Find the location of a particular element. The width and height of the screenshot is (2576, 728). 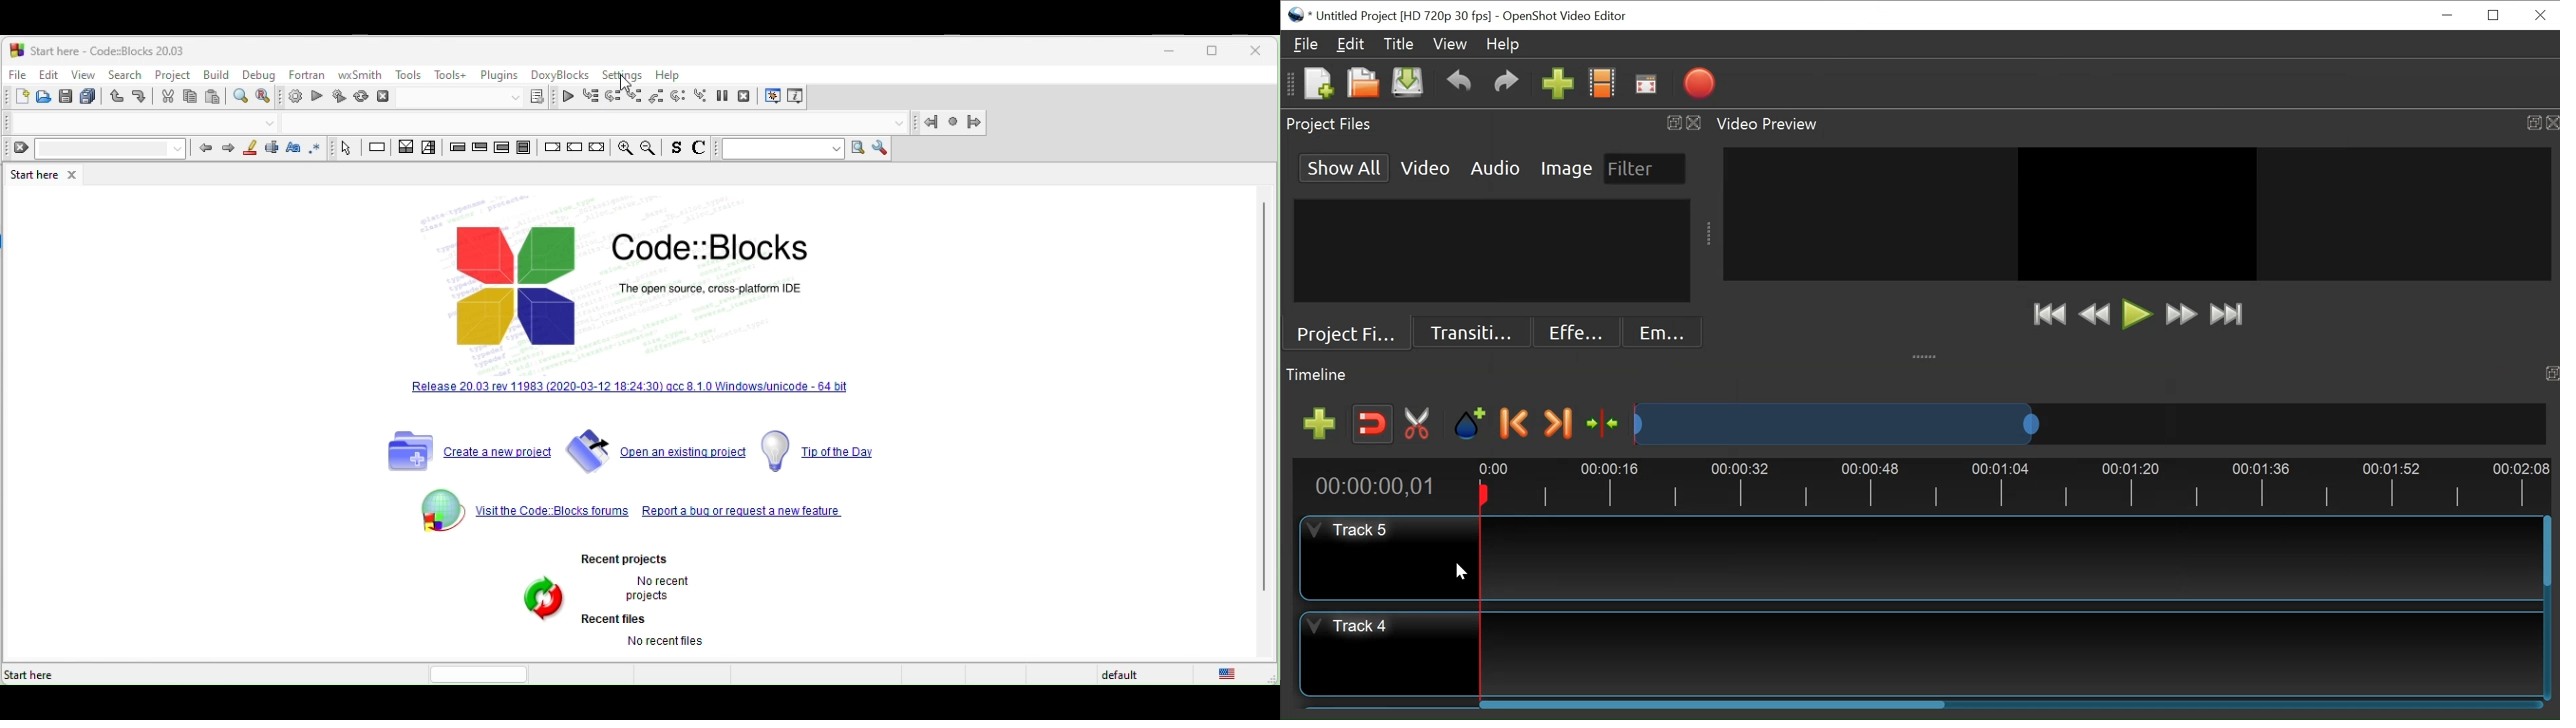

Fast Forward is located at coordinates (2179, 314).